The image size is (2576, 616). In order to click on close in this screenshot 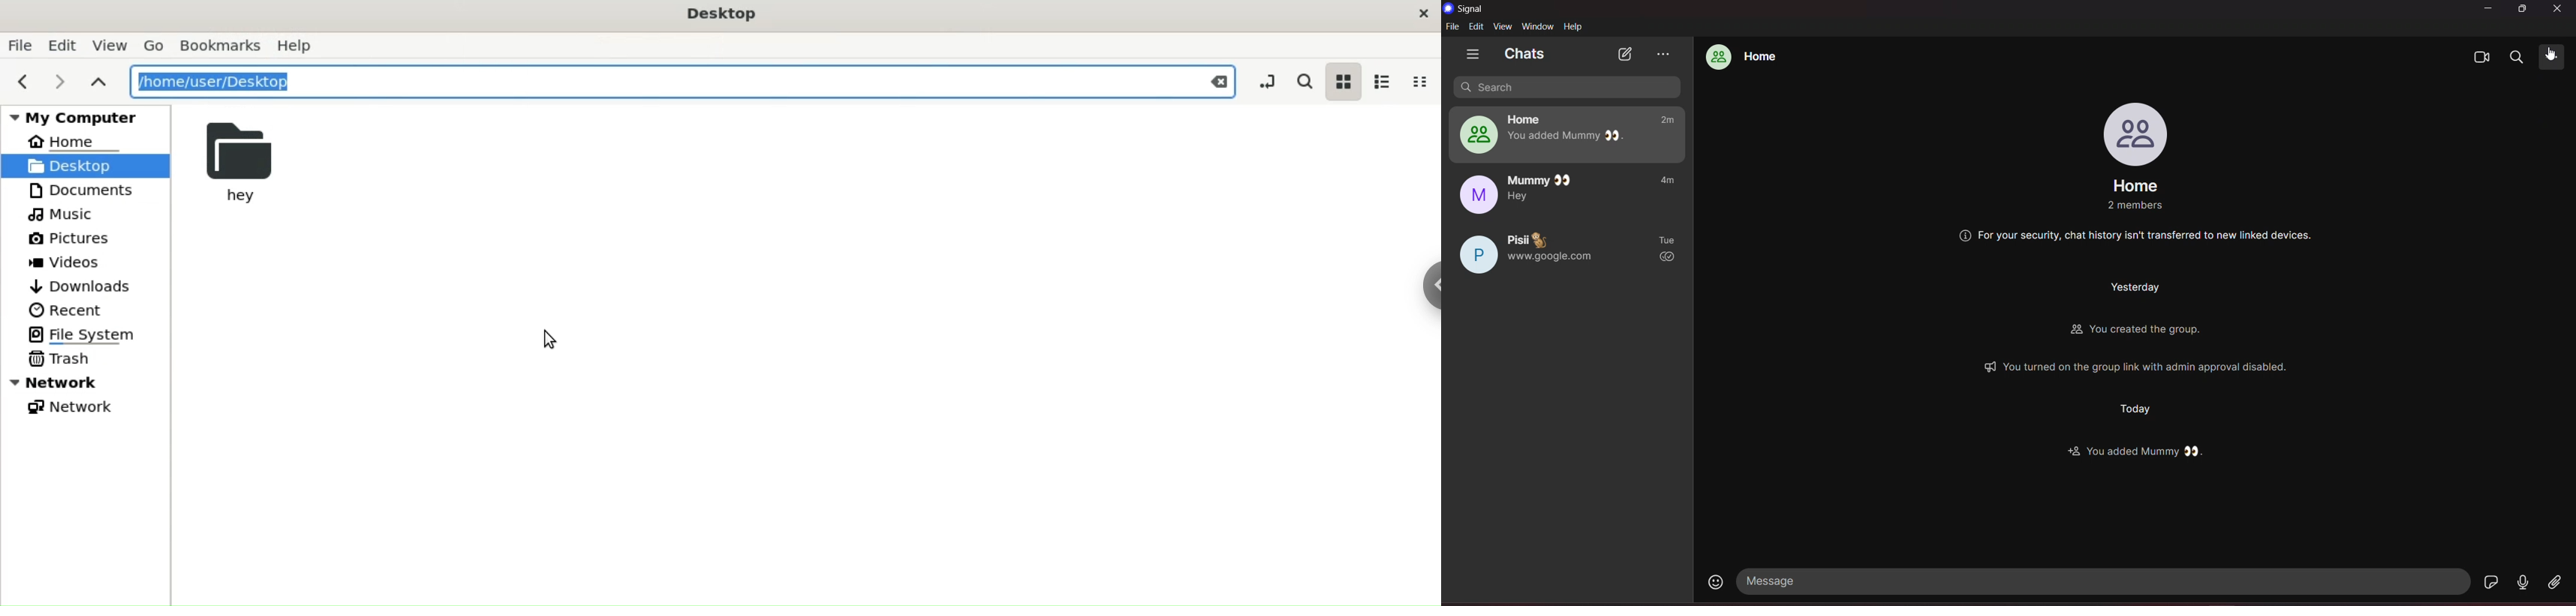, I will do `click(2558, 9)`.